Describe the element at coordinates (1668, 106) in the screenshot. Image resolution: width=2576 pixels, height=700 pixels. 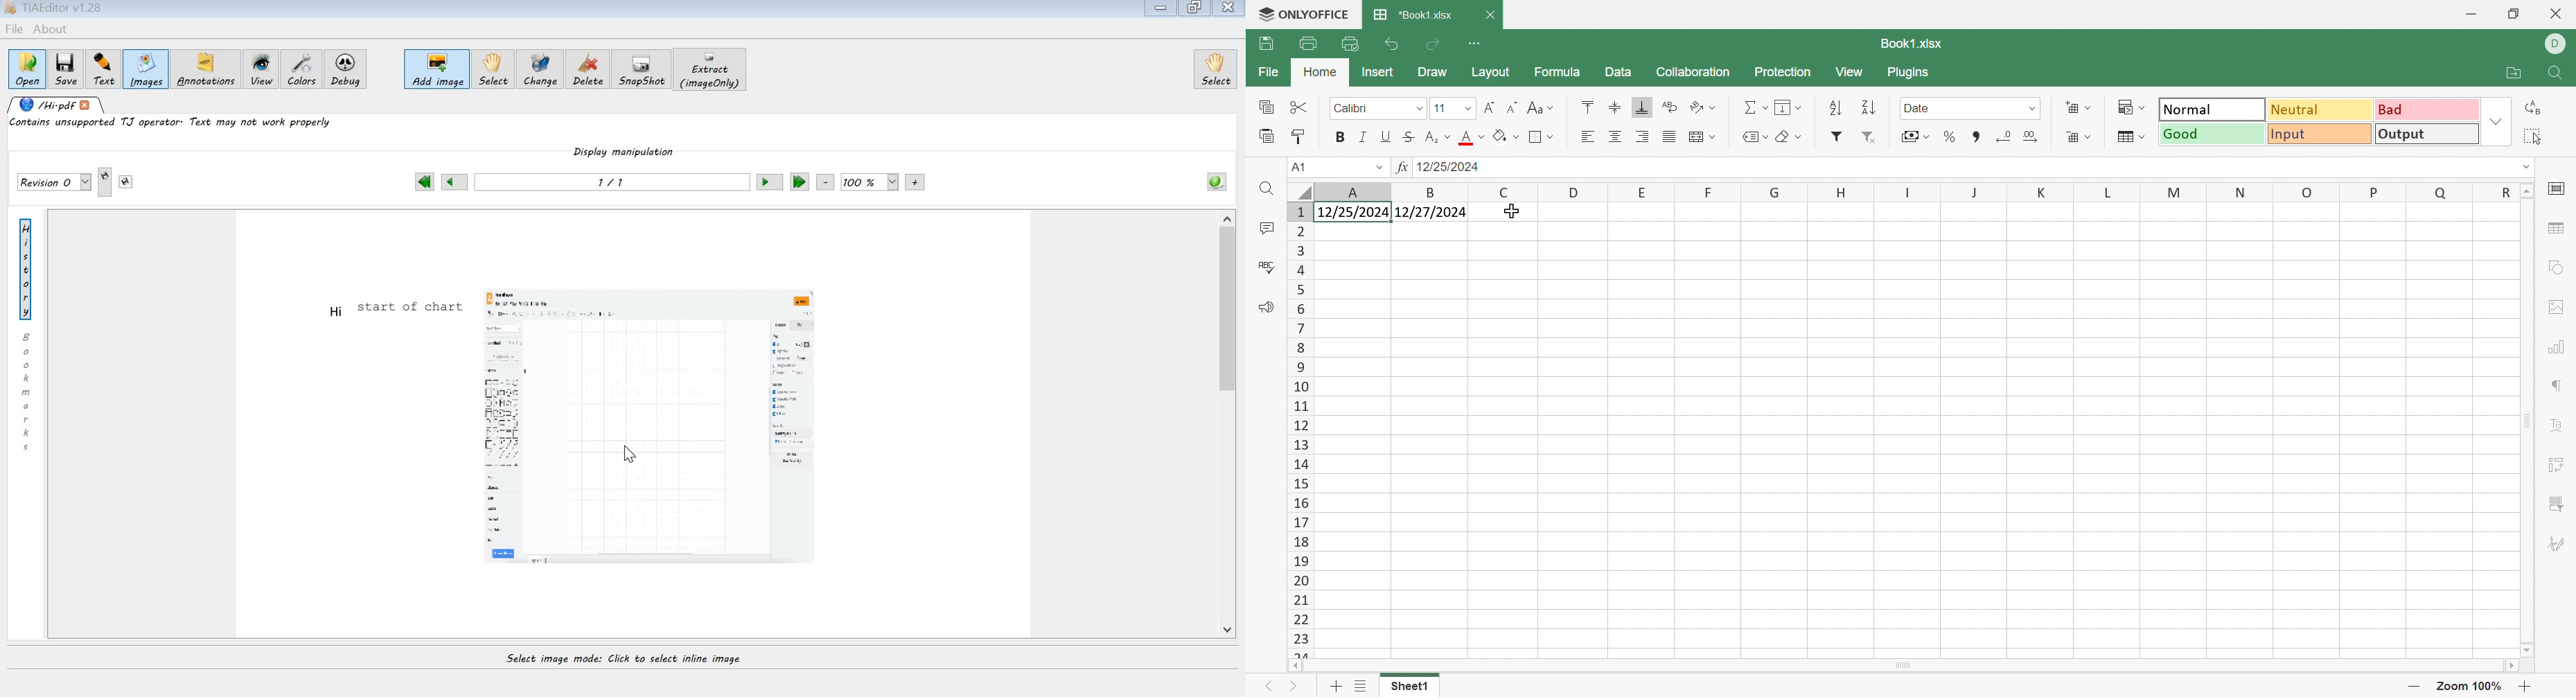
I see `Wrap Text` at that location.